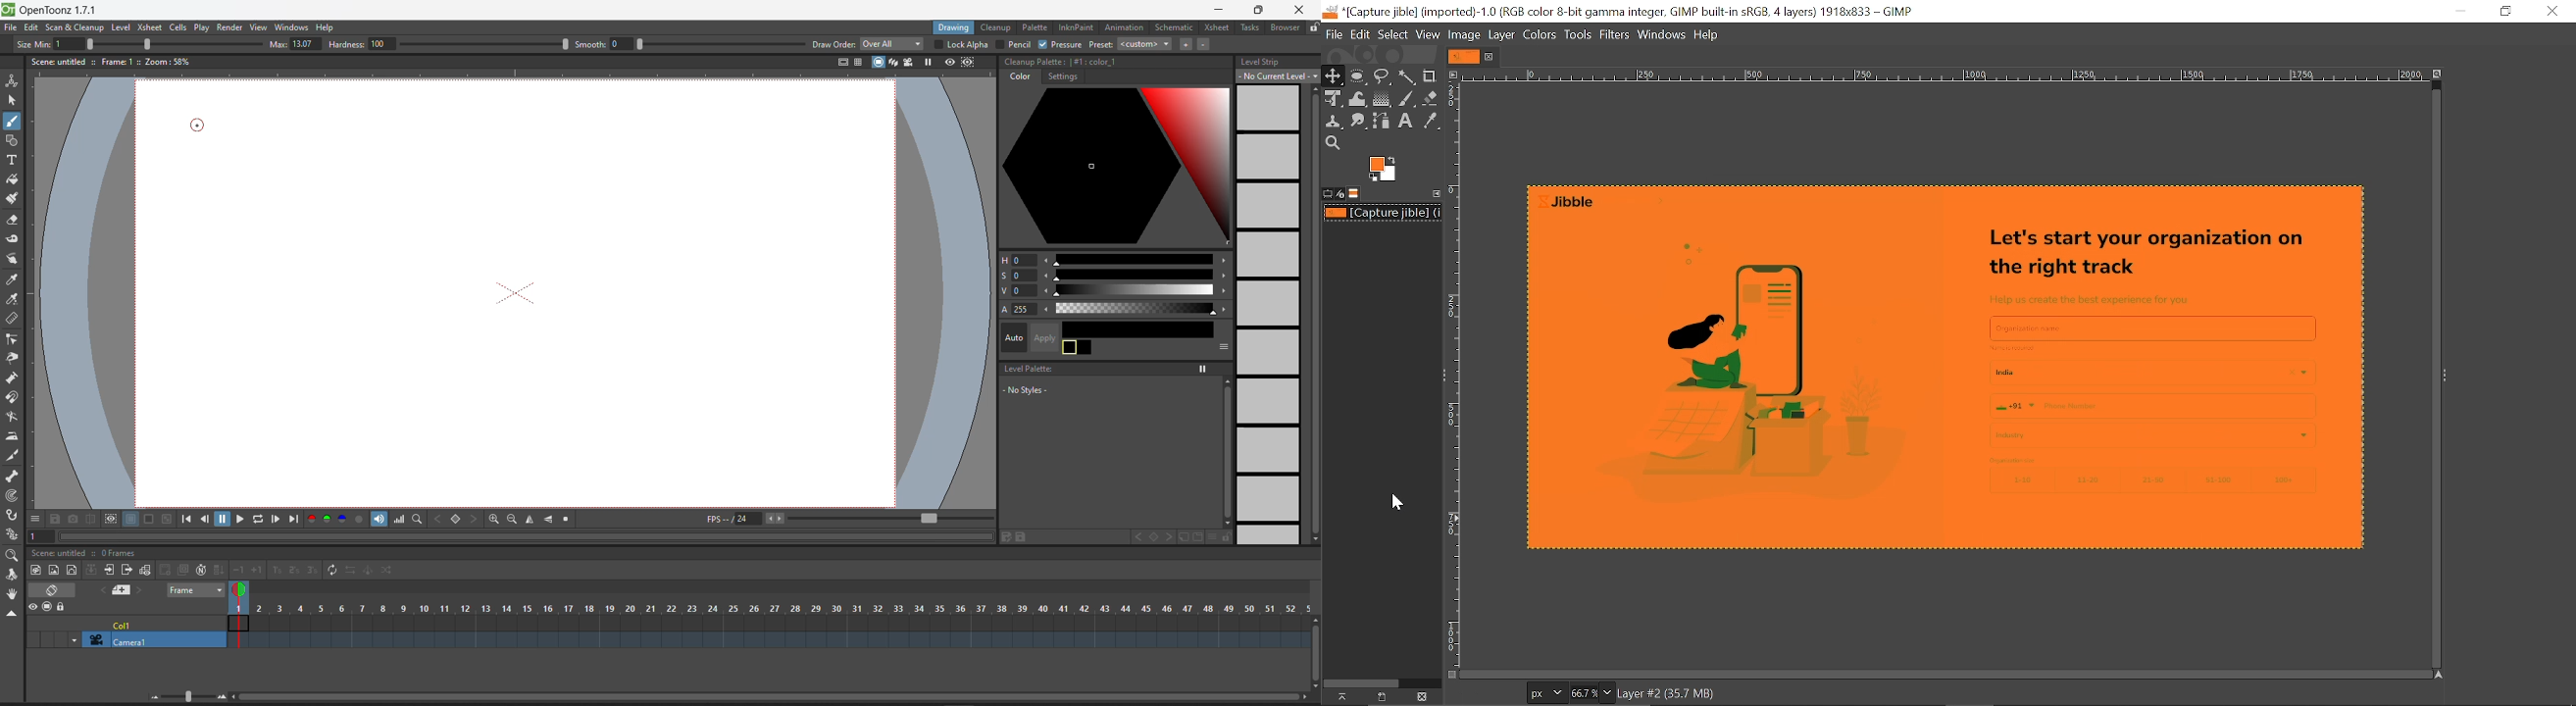 The width and height of the screenshot is (2576, 728). What do you see at coordinates (1394, 34) in the screenshot?
I see `Select` at bounding box center [1394, 34].